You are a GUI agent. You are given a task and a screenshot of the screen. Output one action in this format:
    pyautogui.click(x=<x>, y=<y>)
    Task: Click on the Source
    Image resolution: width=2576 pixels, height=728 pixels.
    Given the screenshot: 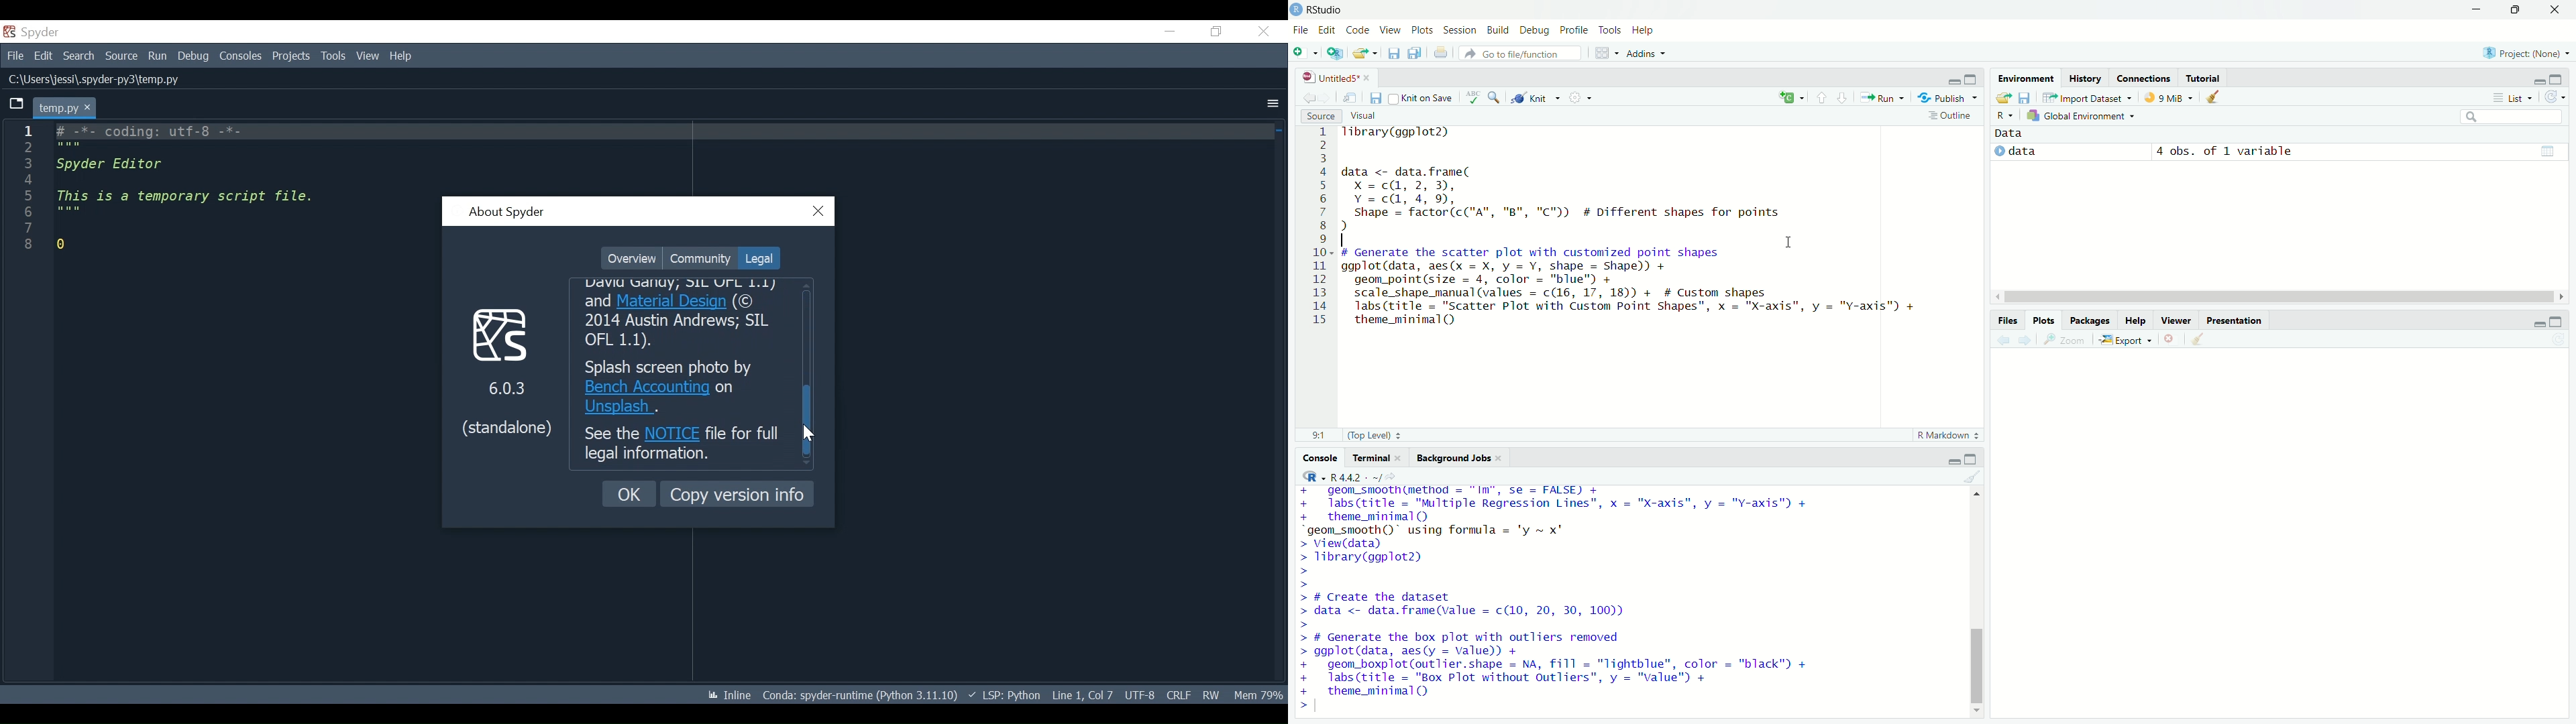 What is the action you would take?
    pyautogui.click(x=1320, y=117)
    